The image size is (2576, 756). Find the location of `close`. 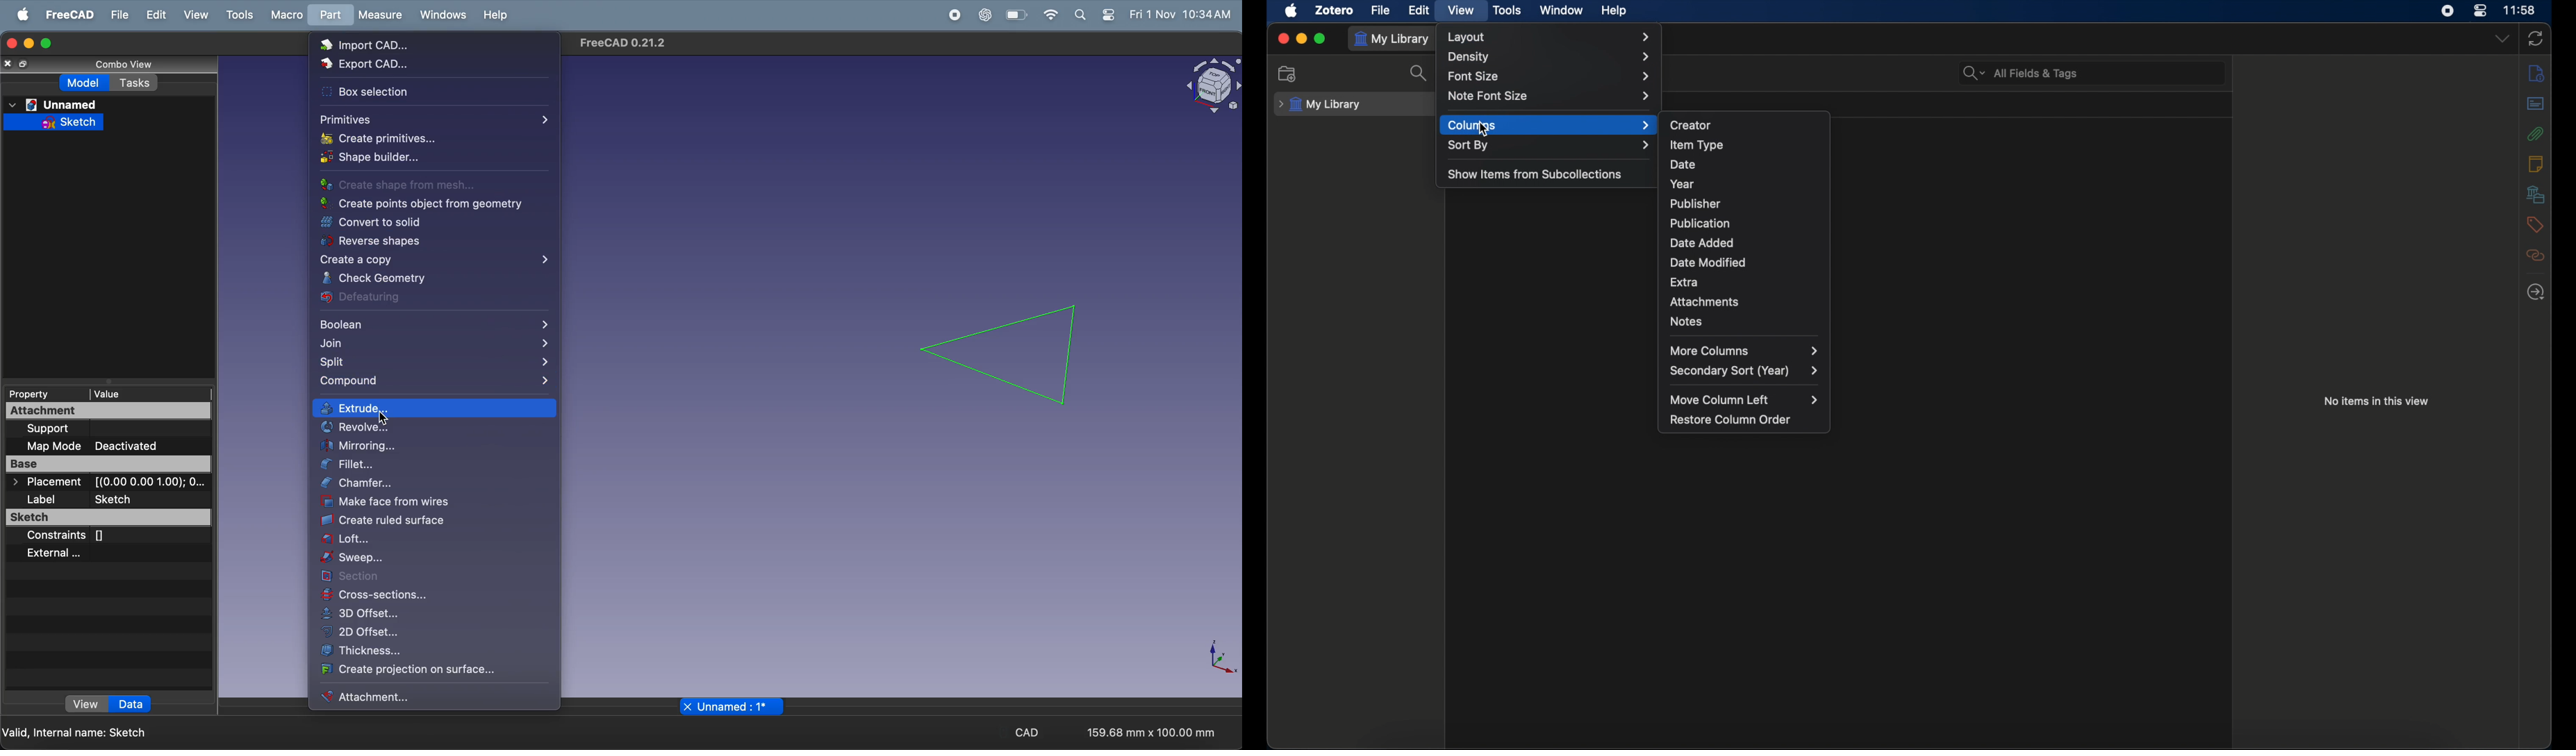

close is located at coordinates (1282, 38).